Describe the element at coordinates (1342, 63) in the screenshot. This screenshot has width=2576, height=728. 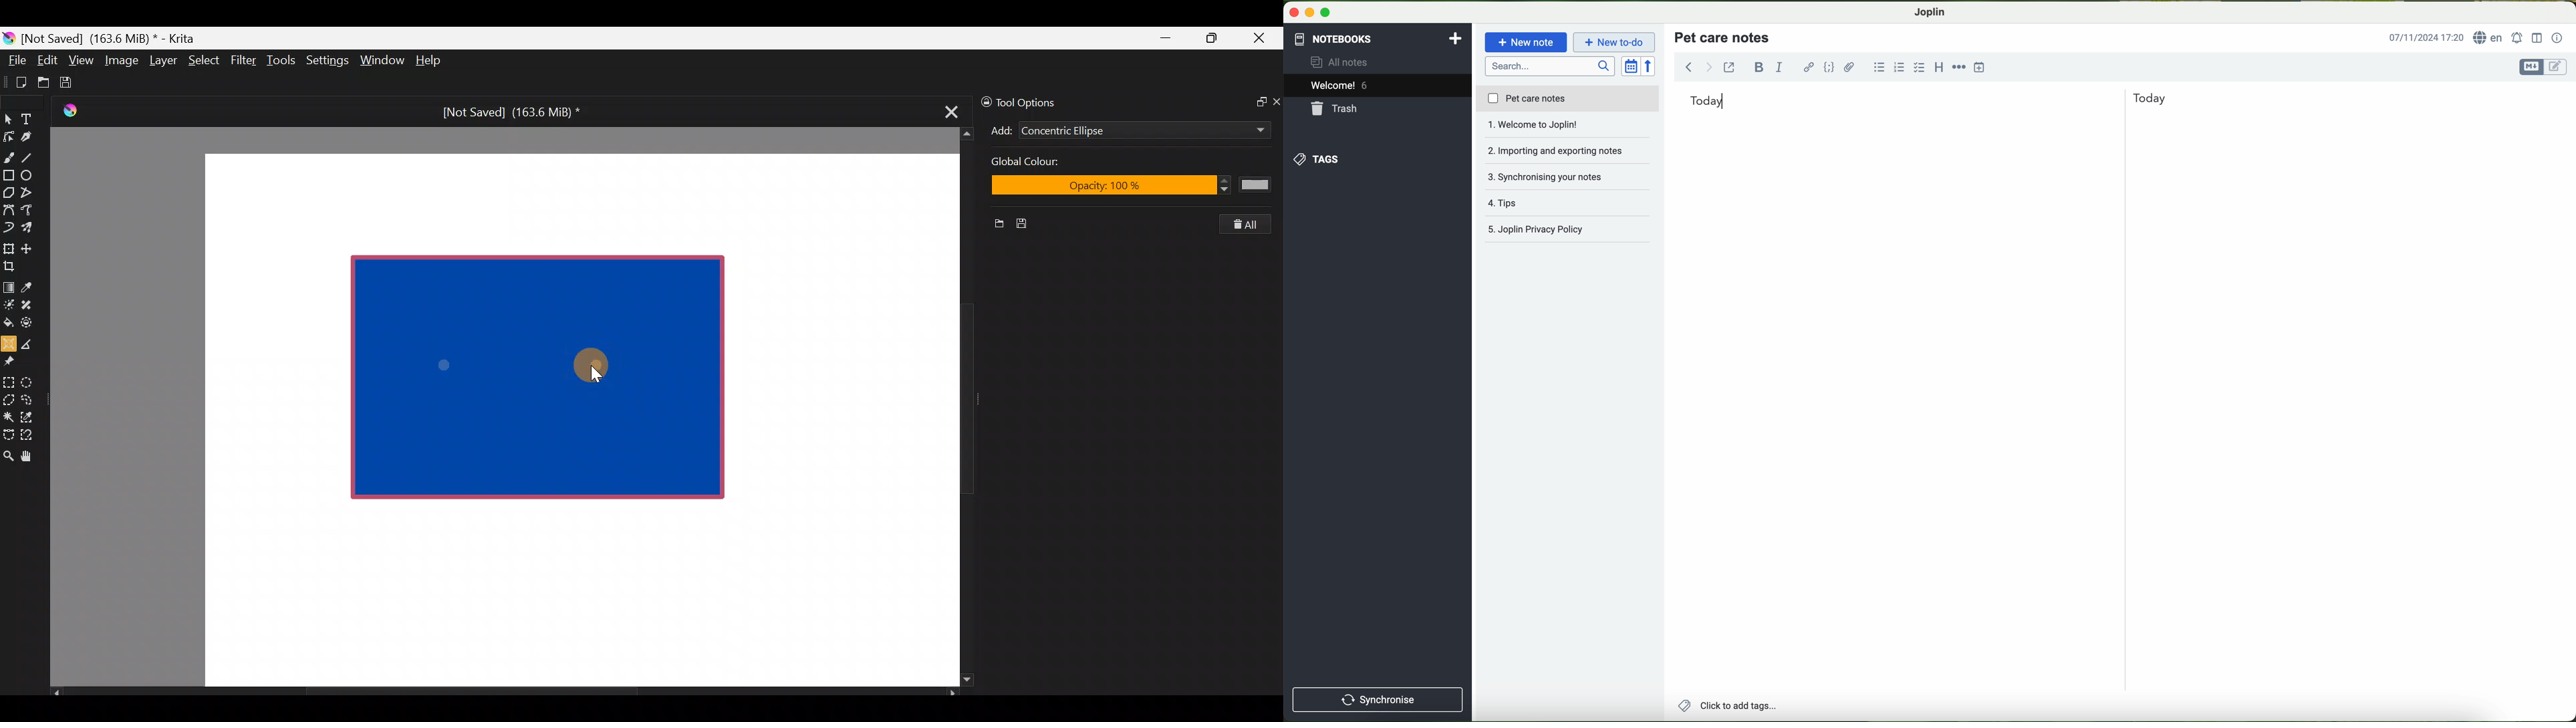
I see `all notes` at that location.